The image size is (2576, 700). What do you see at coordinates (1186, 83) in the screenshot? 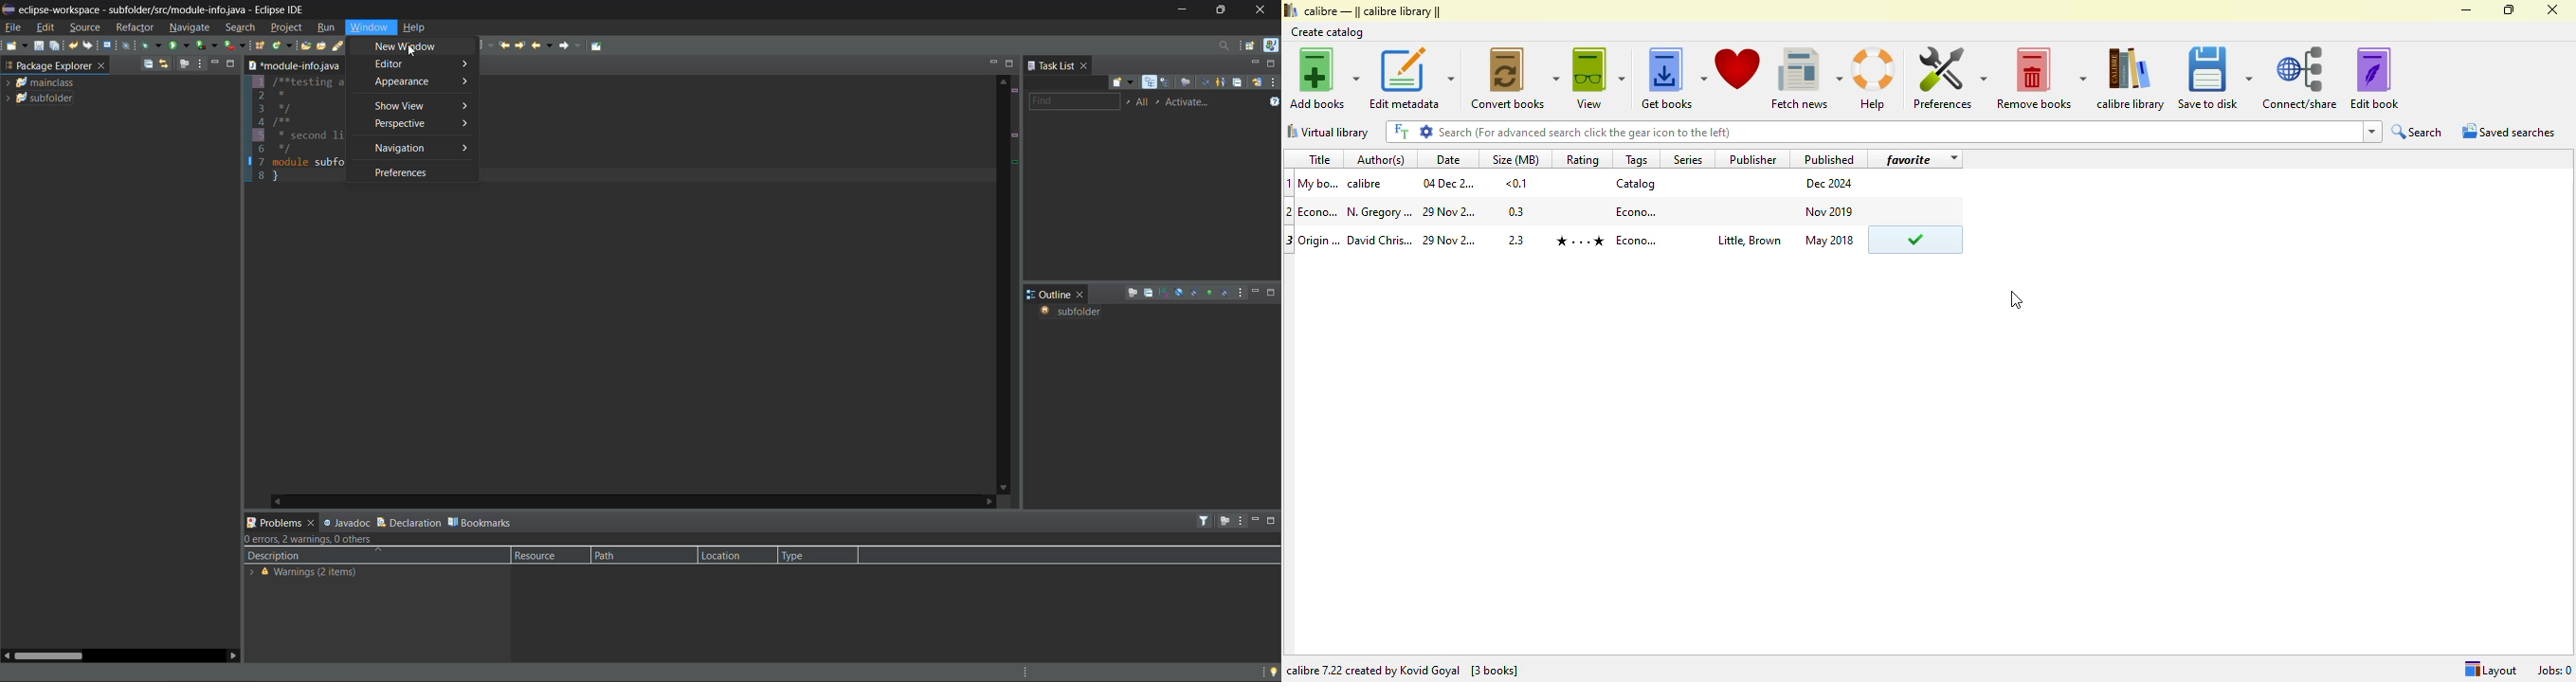
I see `focus on workweek` at bounding box center [1186, 83].